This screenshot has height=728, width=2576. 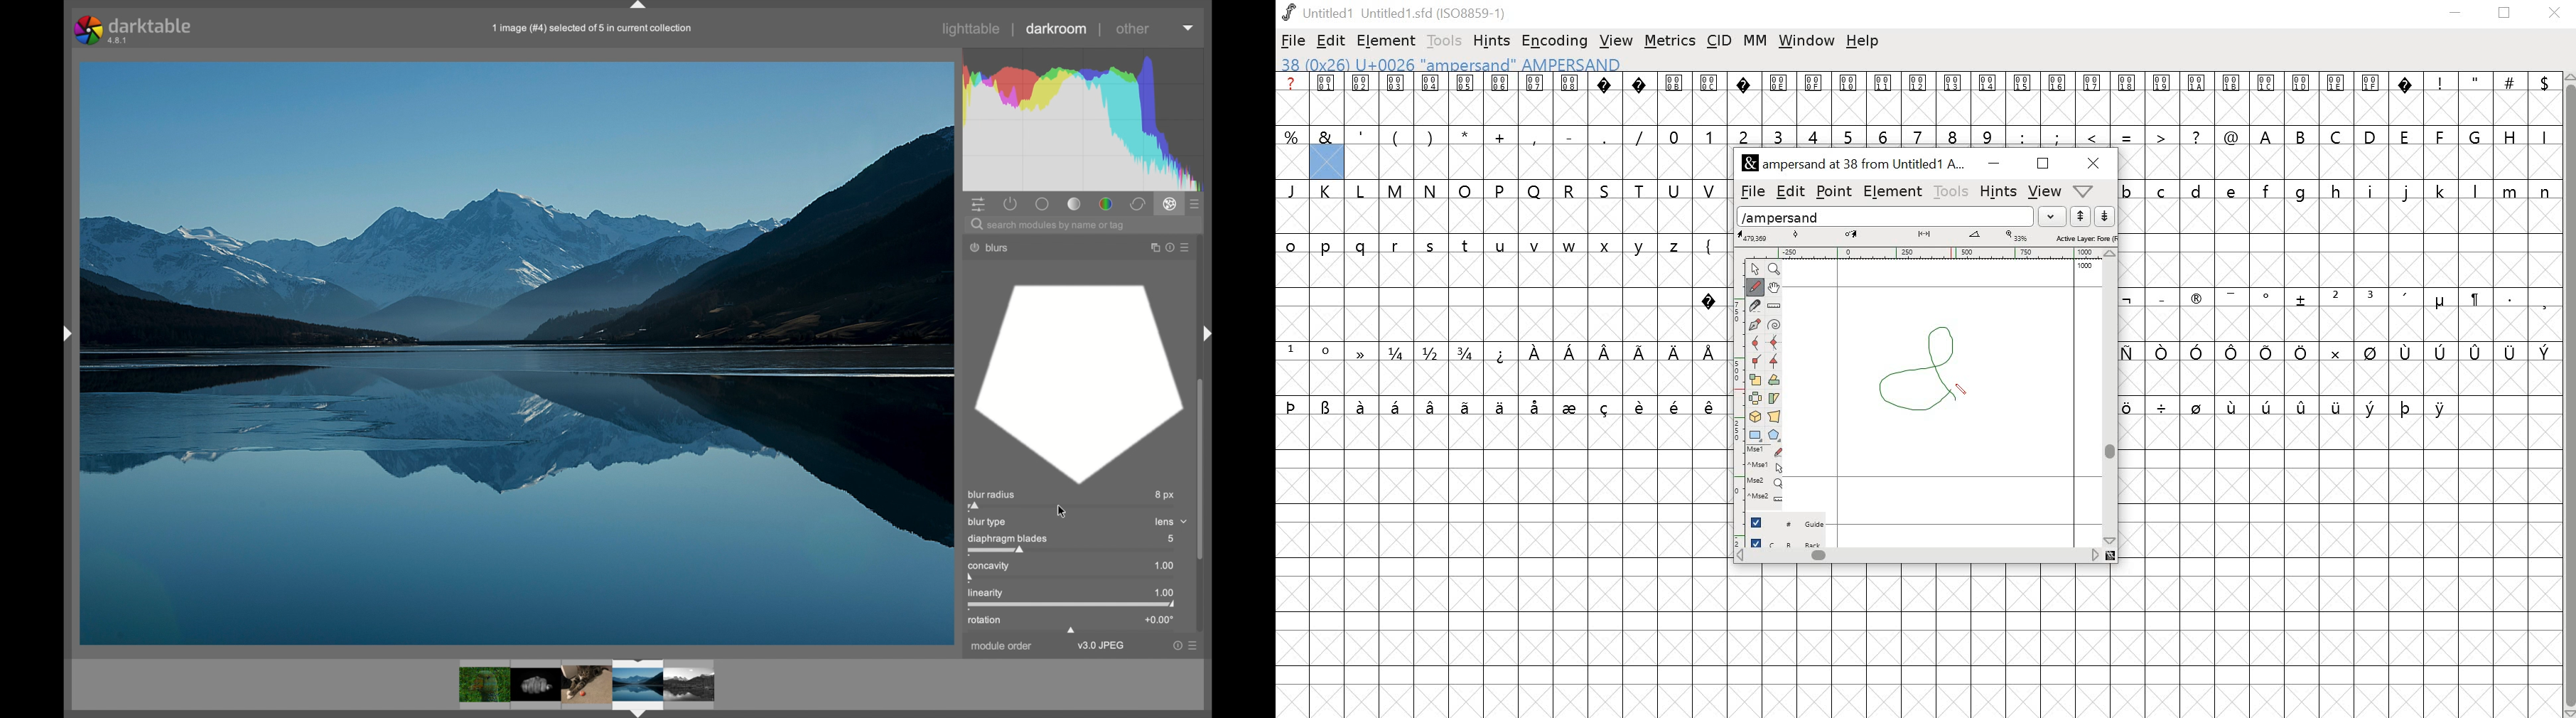 What do you see at coordinates (1886, 215) in the screenshot?
I see `/ampersand` at bounding box center [1886, 215].